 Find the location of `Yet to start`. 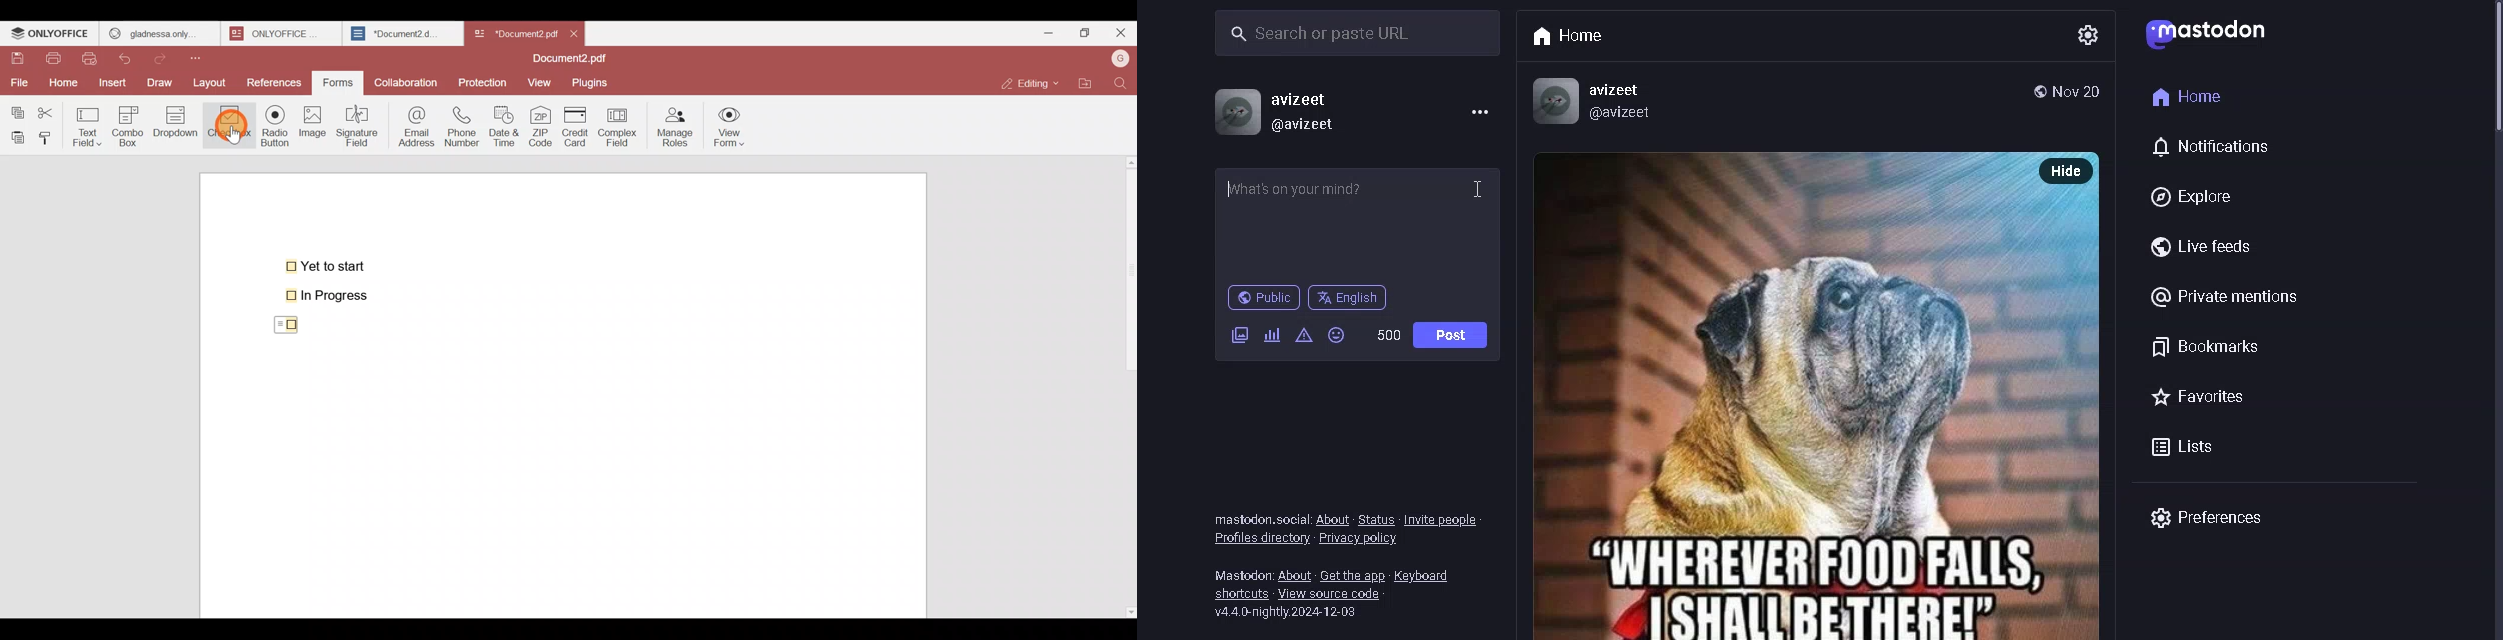

Yet to start is located at coordinates (328, 265).